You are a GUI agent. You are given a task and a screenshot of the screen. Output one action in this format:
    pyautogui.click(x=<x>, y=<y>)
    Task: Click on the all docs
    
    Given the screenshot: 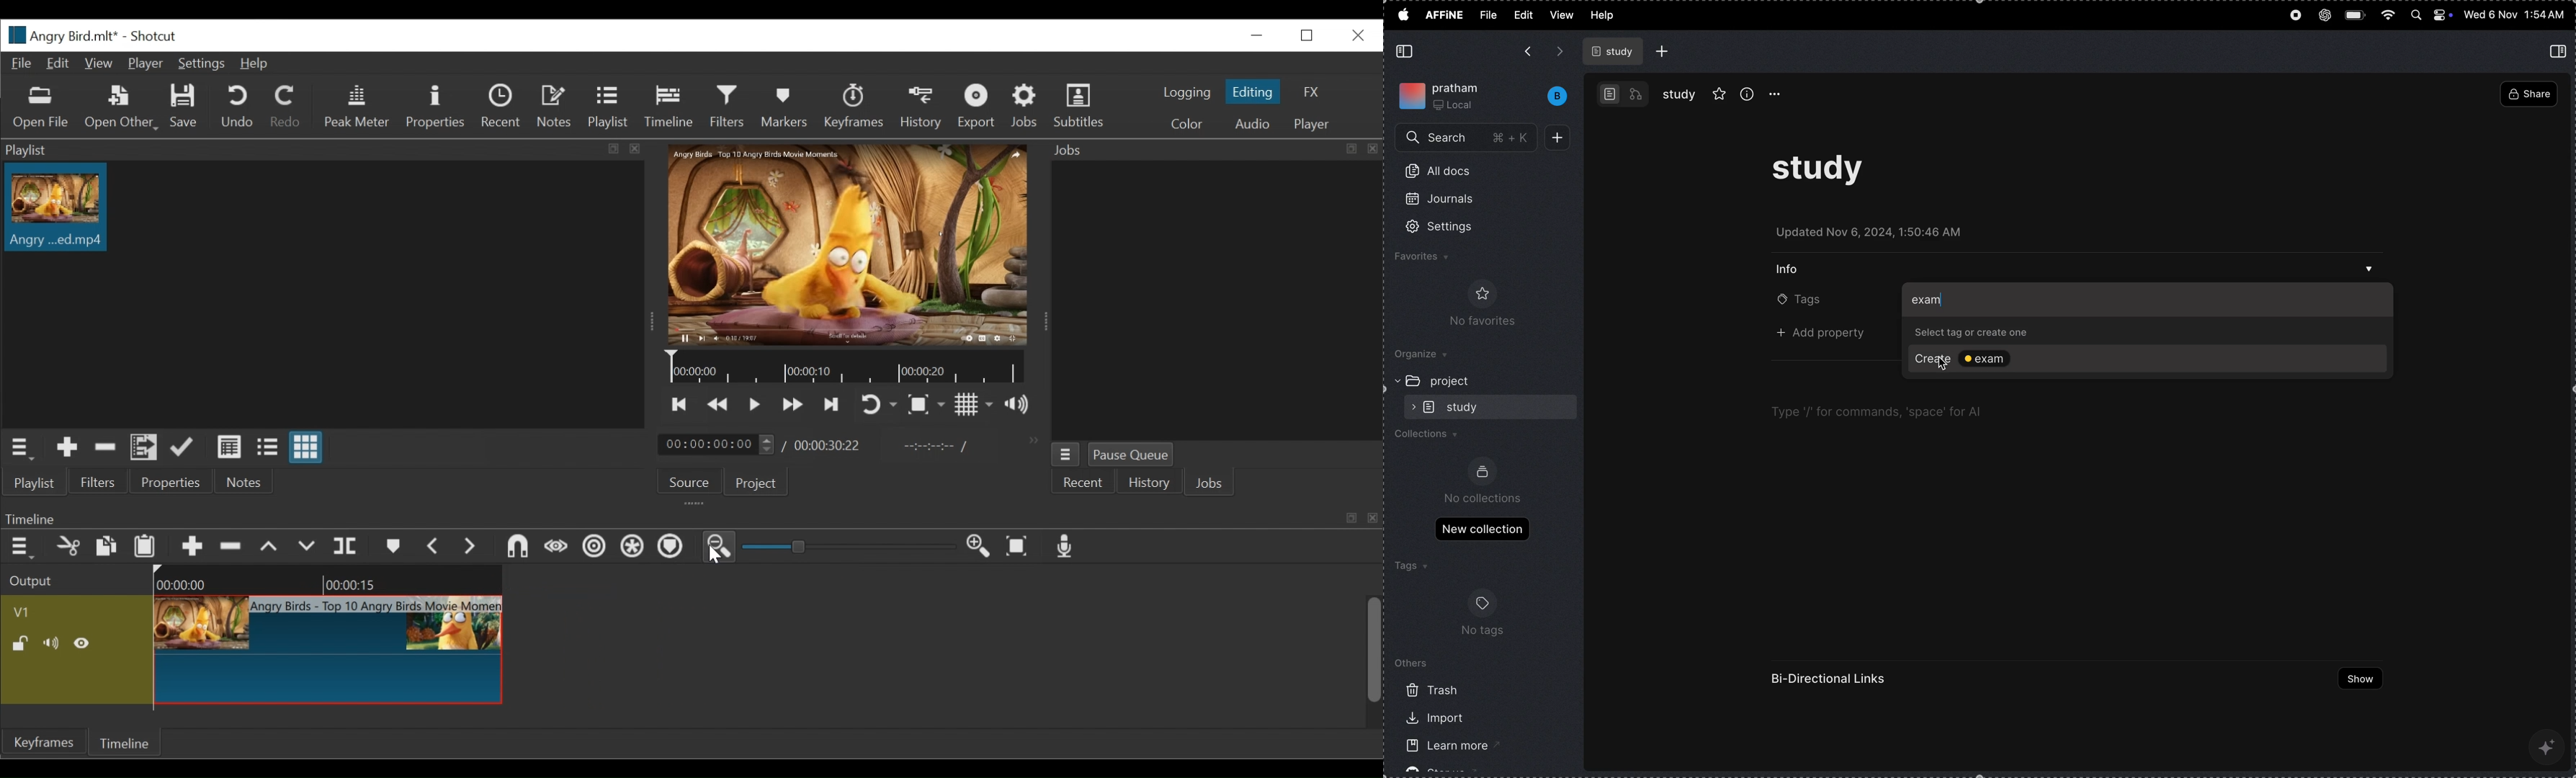 What is the action you would take?
    pyautogui.click(x=1443, y=173)
    